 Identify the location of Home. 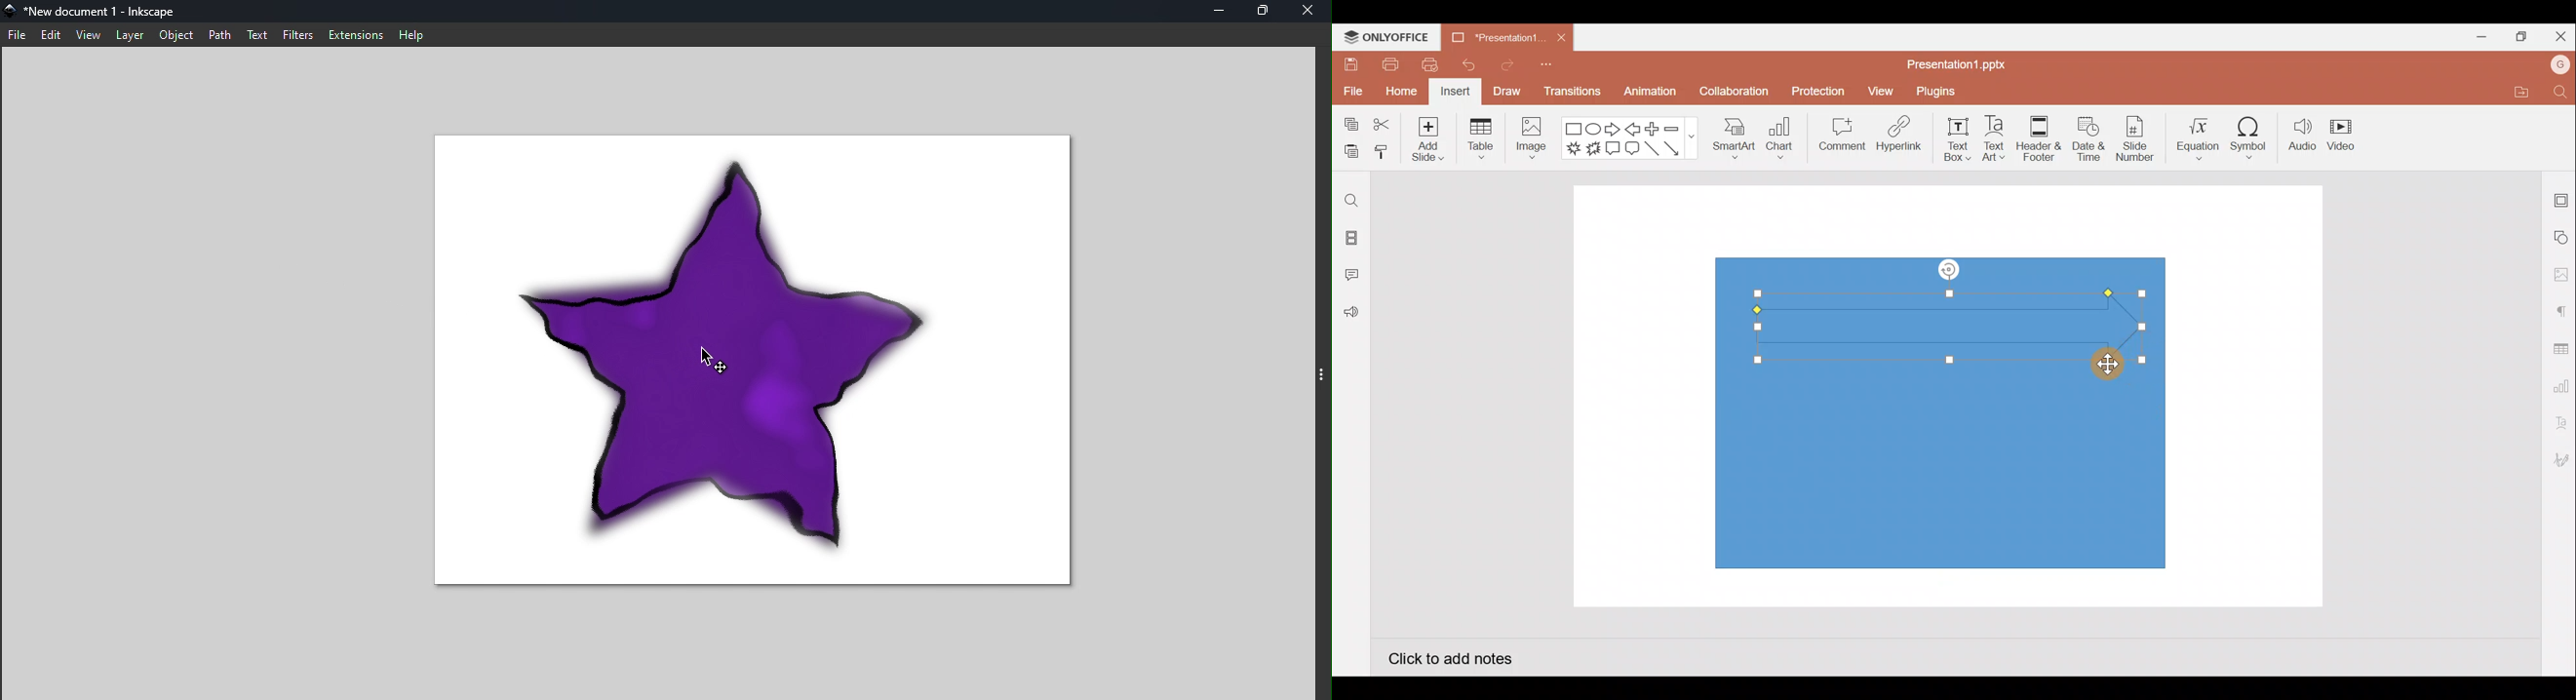
(1401, 93).